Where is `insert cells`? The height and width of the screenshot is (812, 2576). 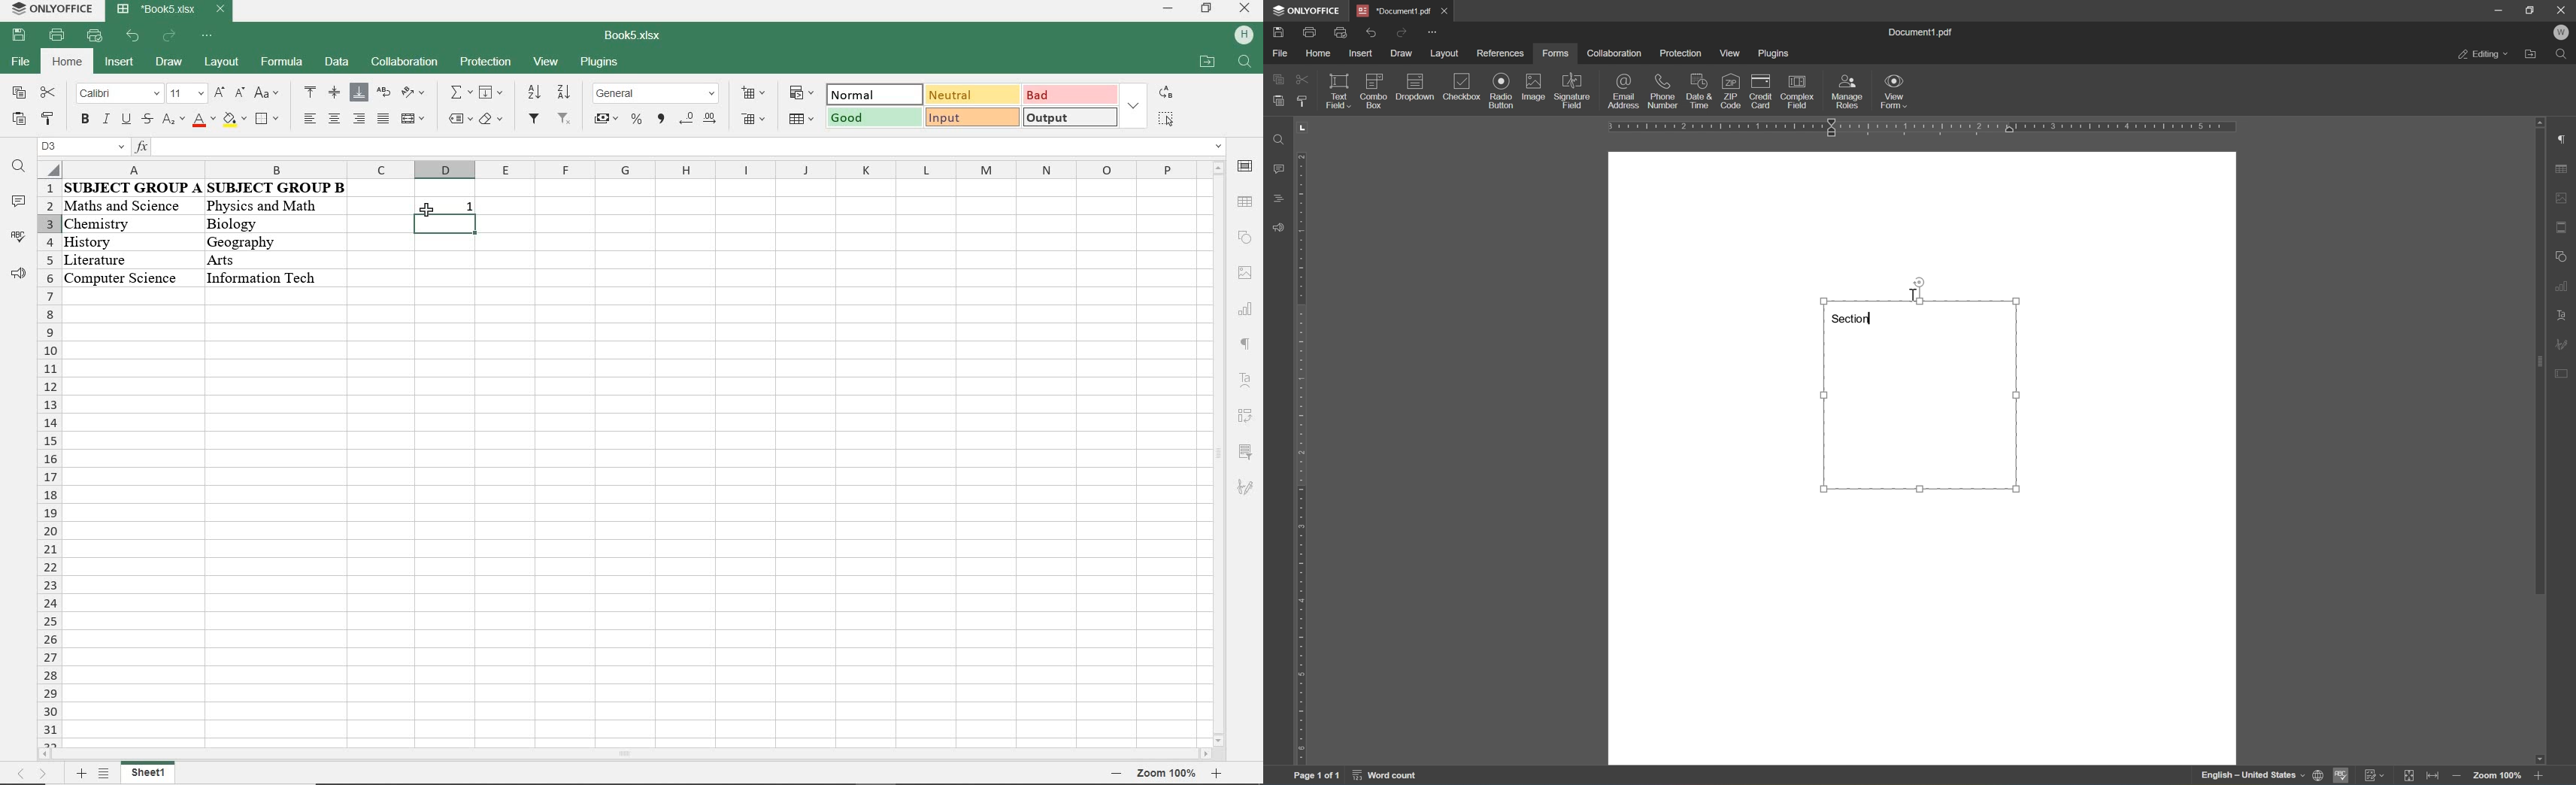
insert cells is located at coordinates (752, 94).